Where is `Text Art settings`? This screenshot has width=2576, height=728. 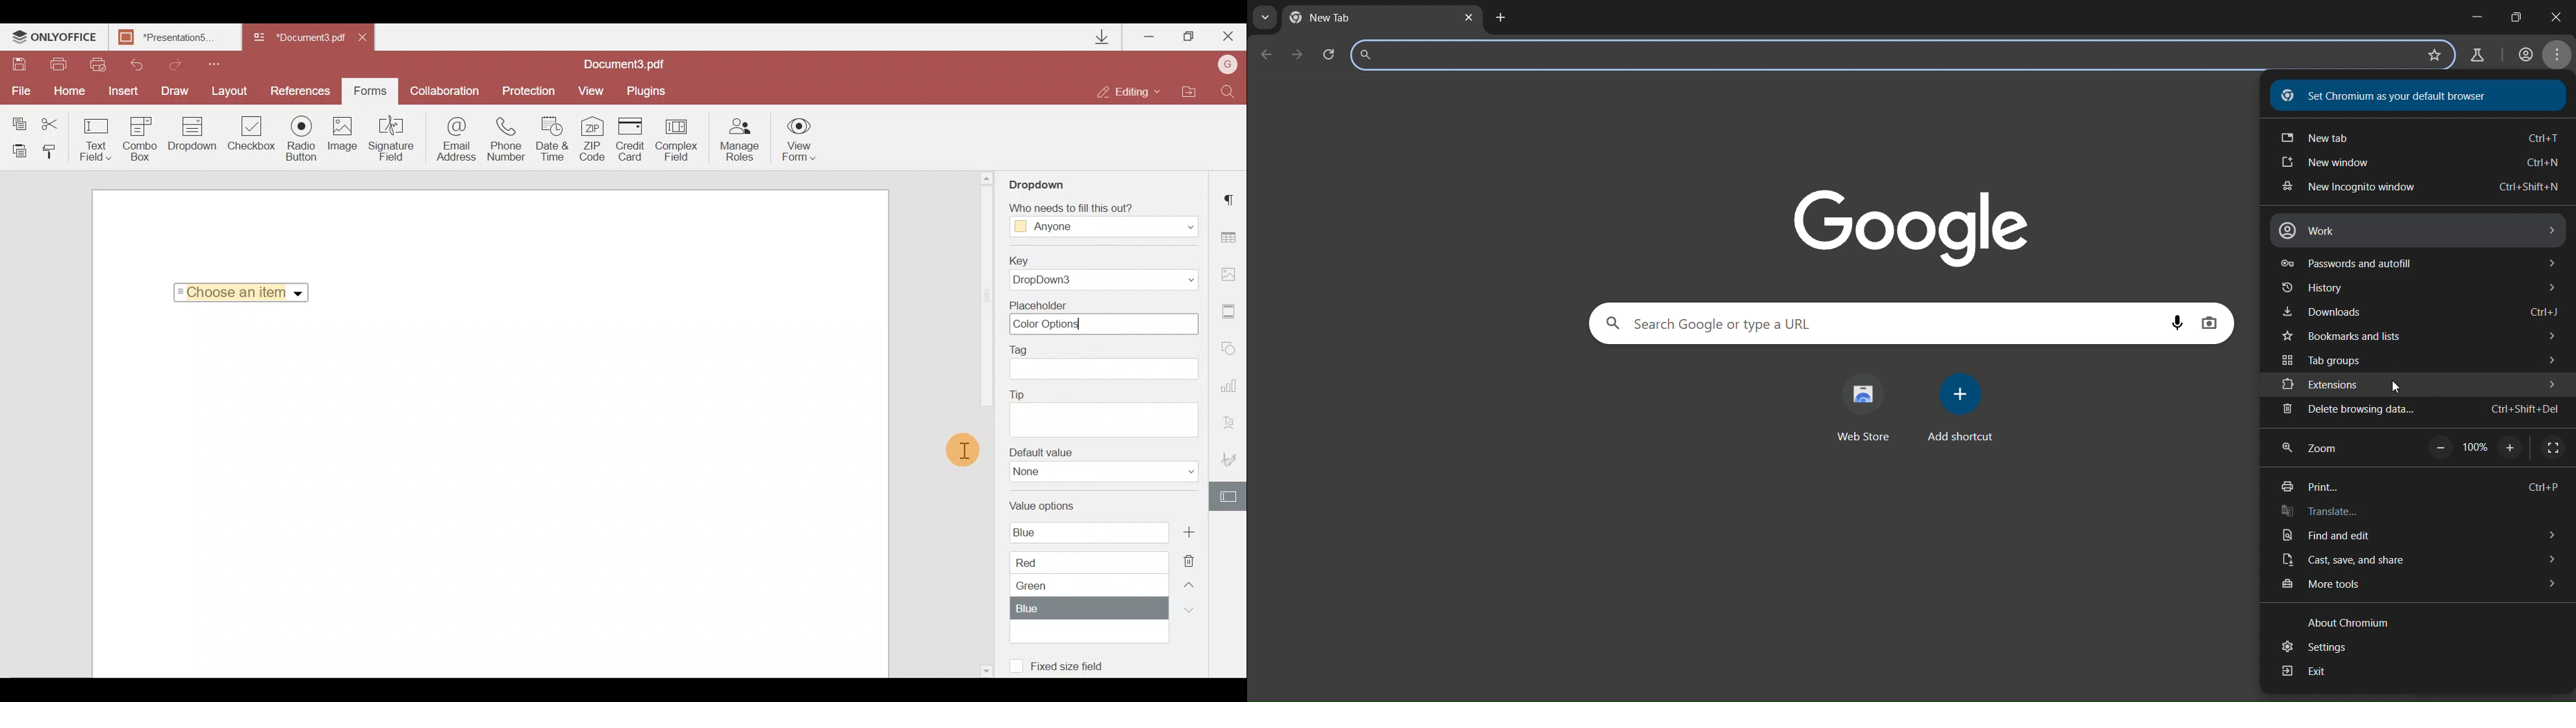 Text Art settings is located at coordinates (1233, 421).